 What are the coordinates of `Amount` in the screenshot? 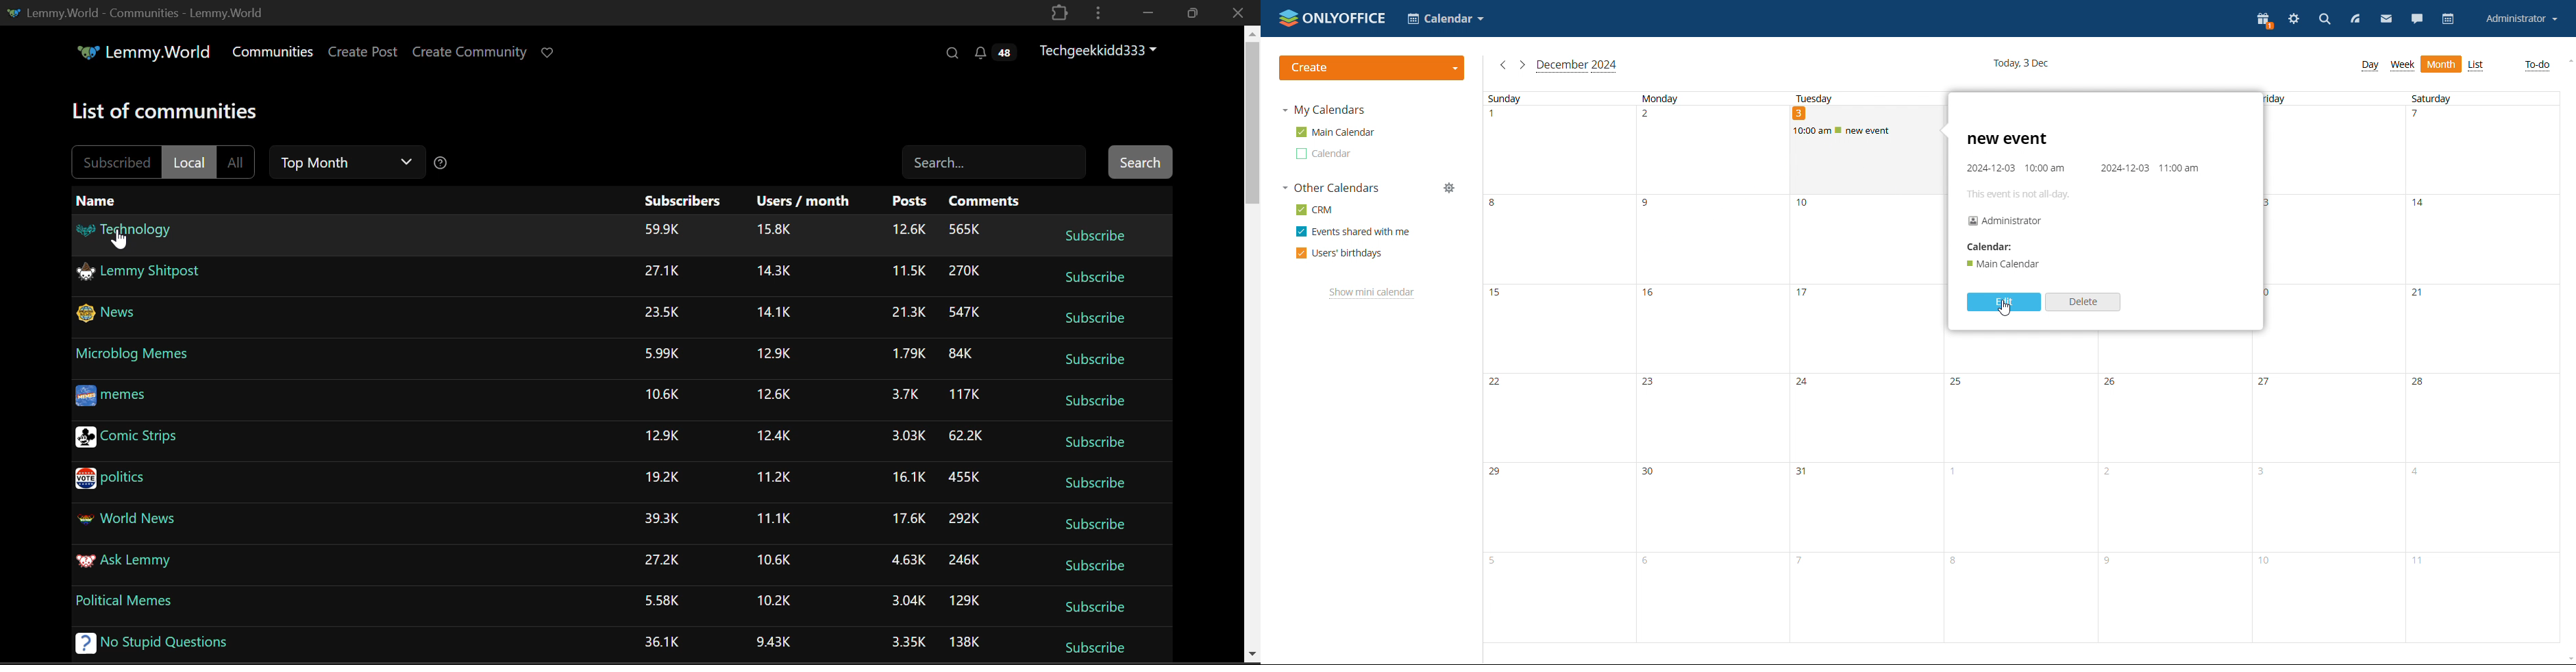 It's located at (776, 476).